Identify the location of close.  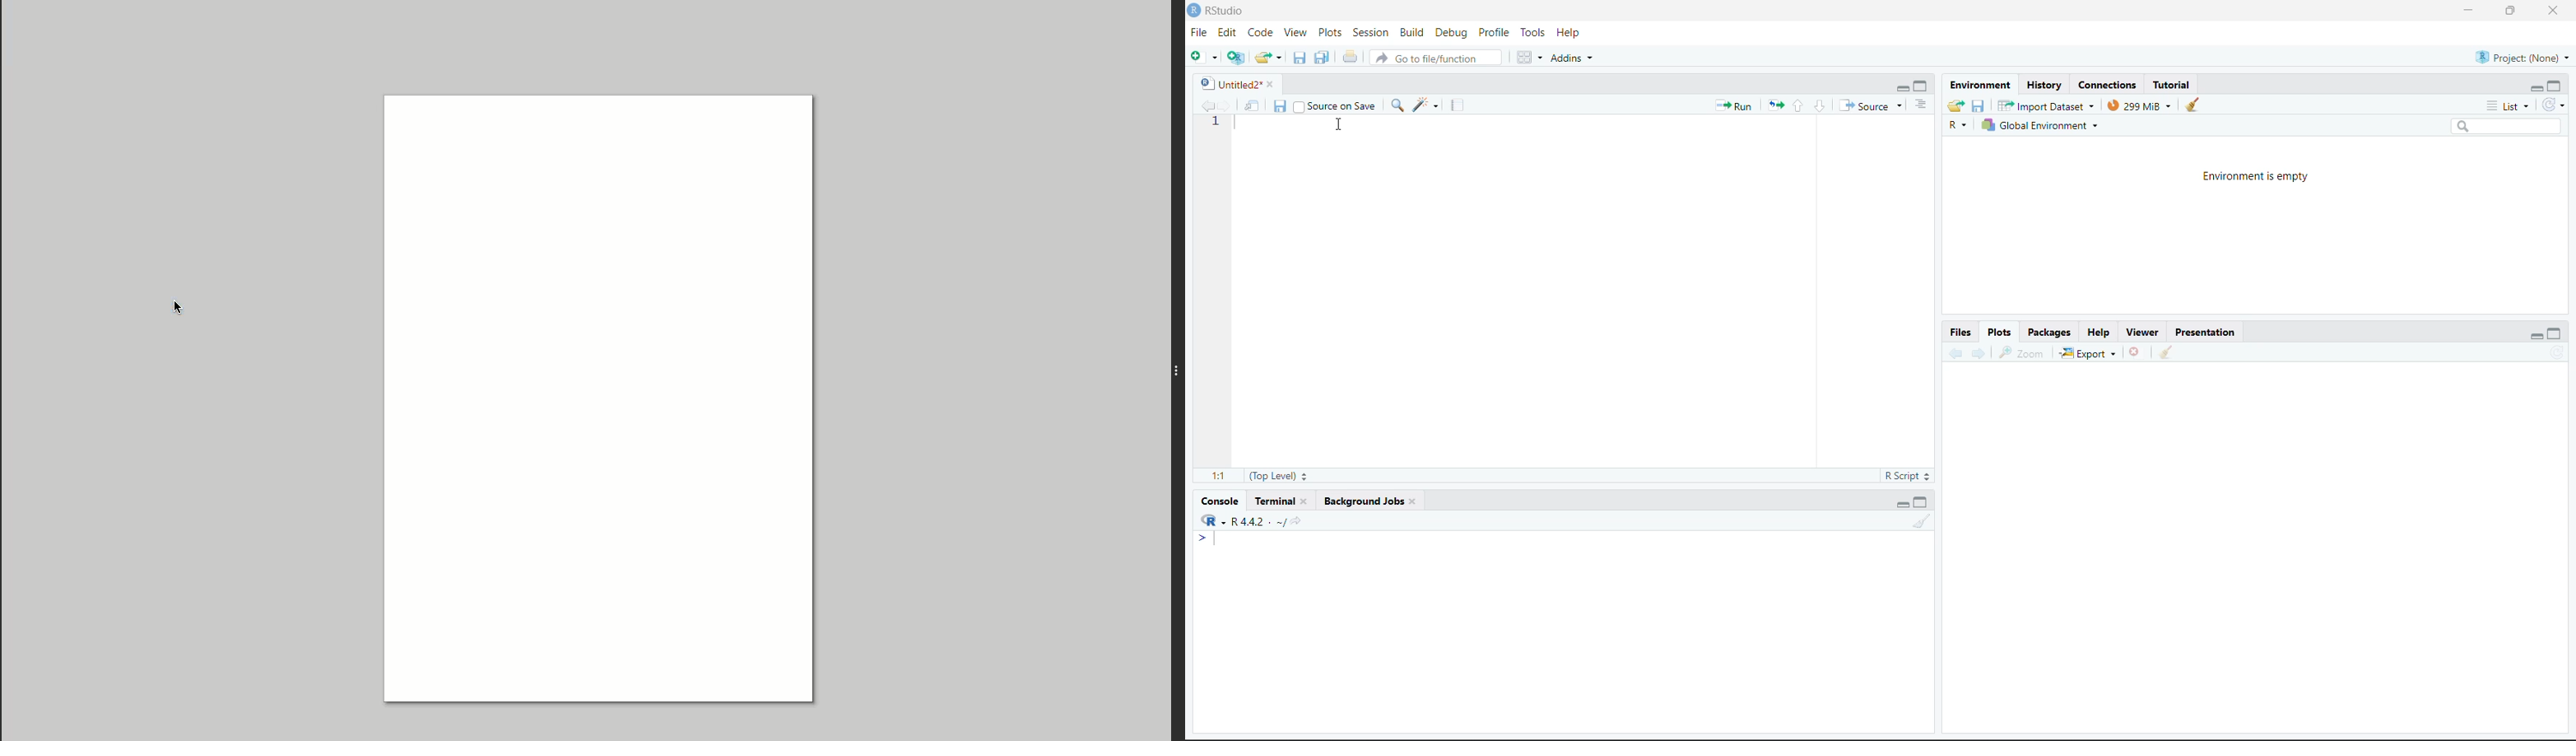
(2554, 10).